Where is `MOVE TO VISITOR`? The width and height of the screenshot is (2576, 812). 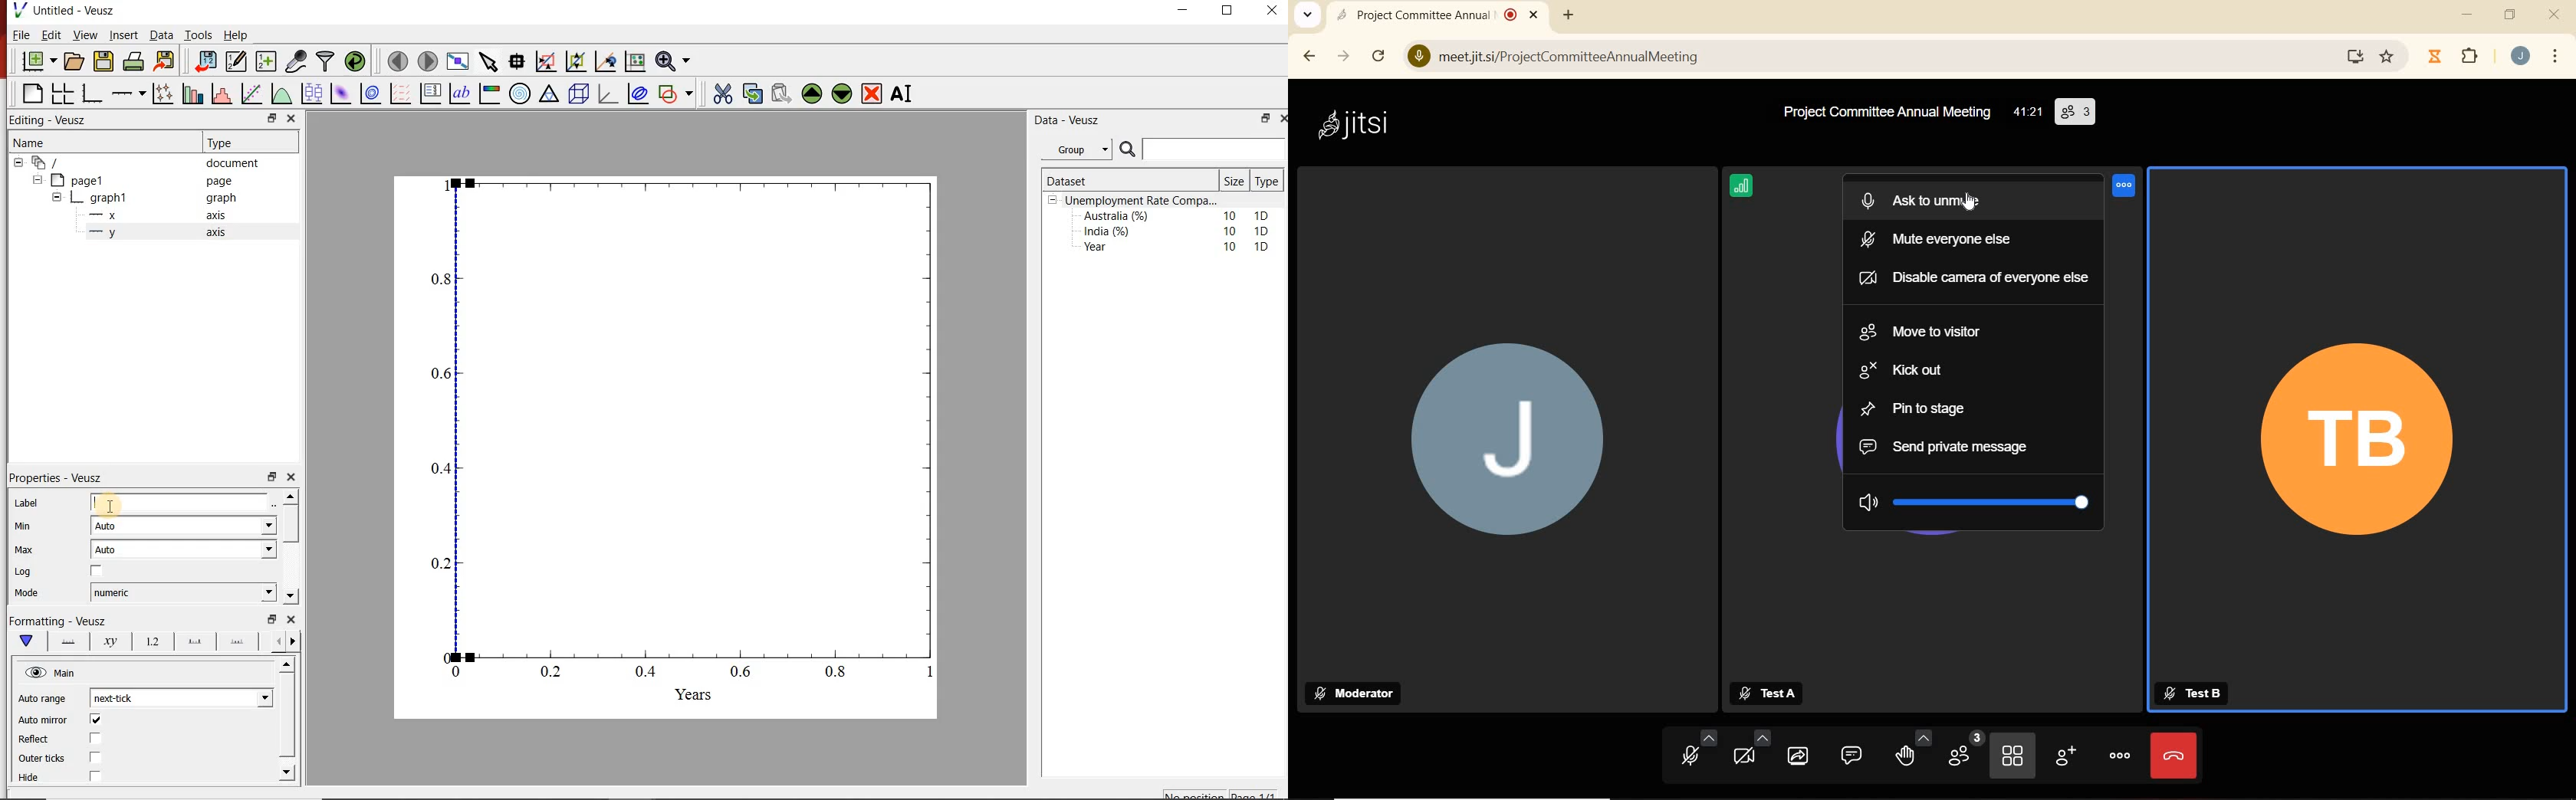
MOVE TO VISITOR is located at coordinates (1929, 332).